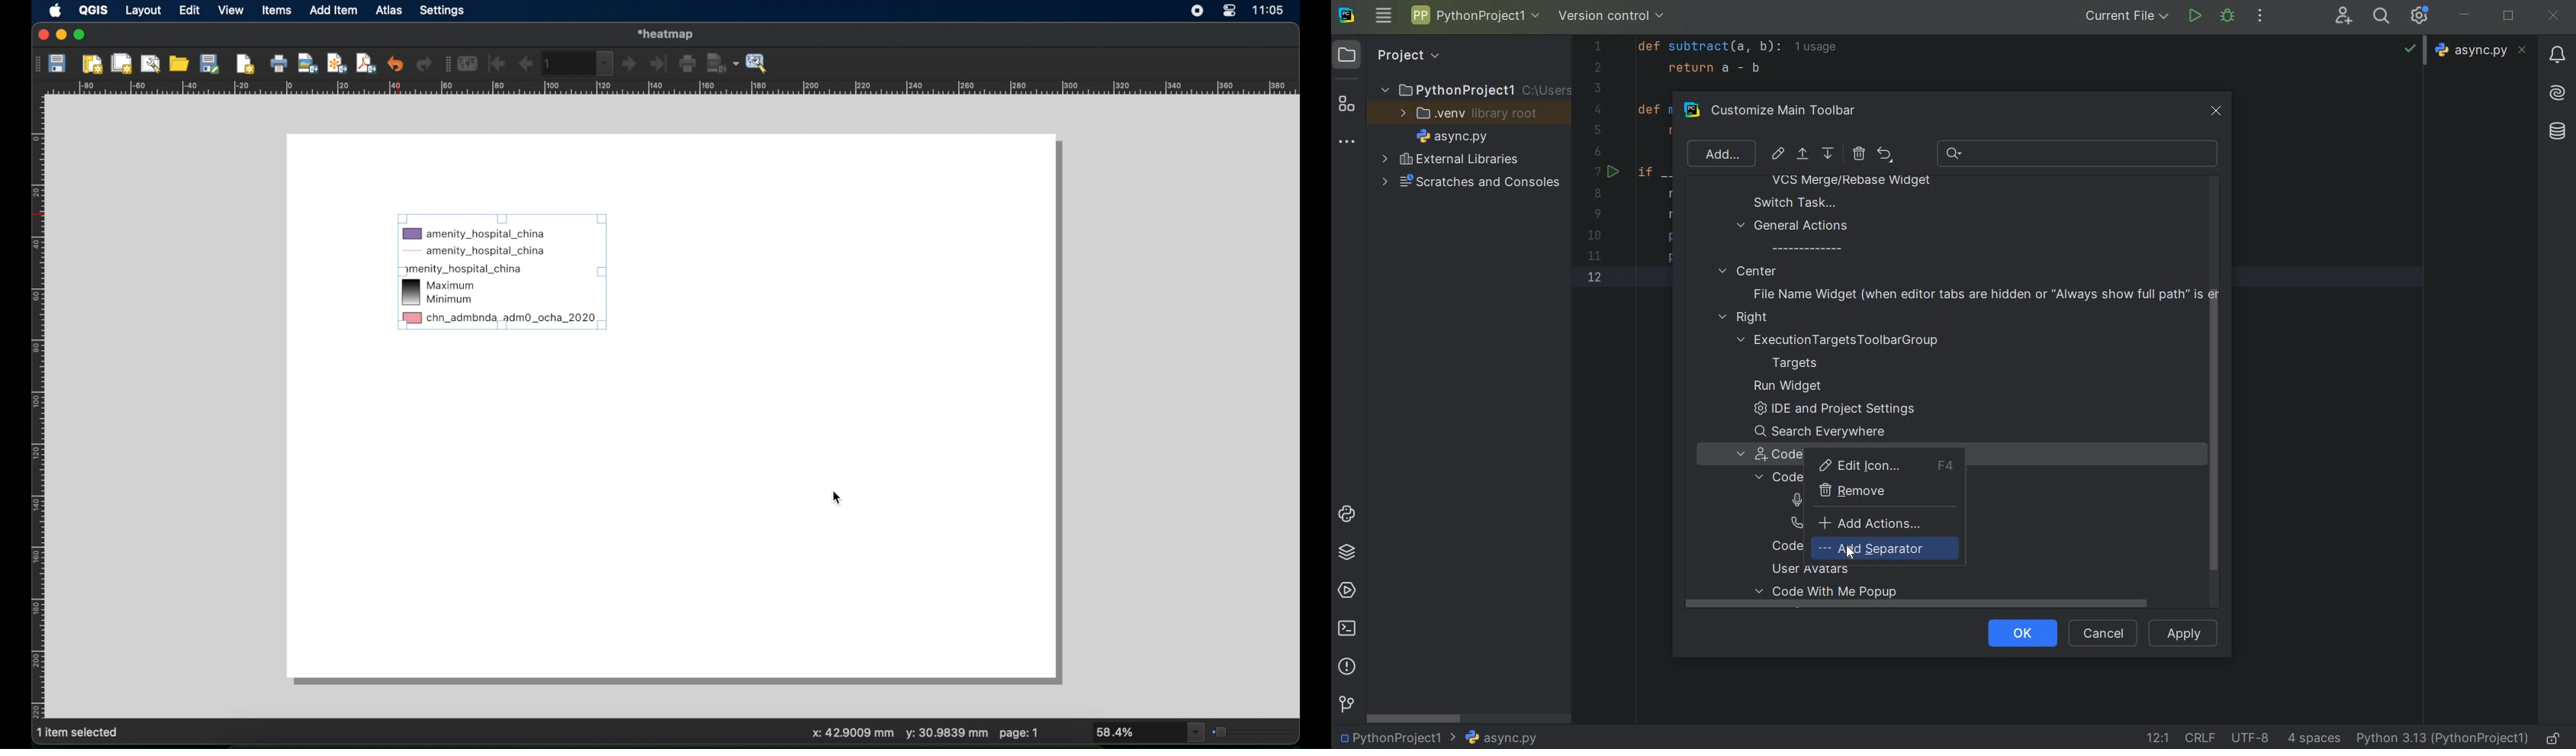  What do you see at coordinates (2127, 15) in the screenshot?
I see `CURRENT FILE` at bounding box center [2127, 15].